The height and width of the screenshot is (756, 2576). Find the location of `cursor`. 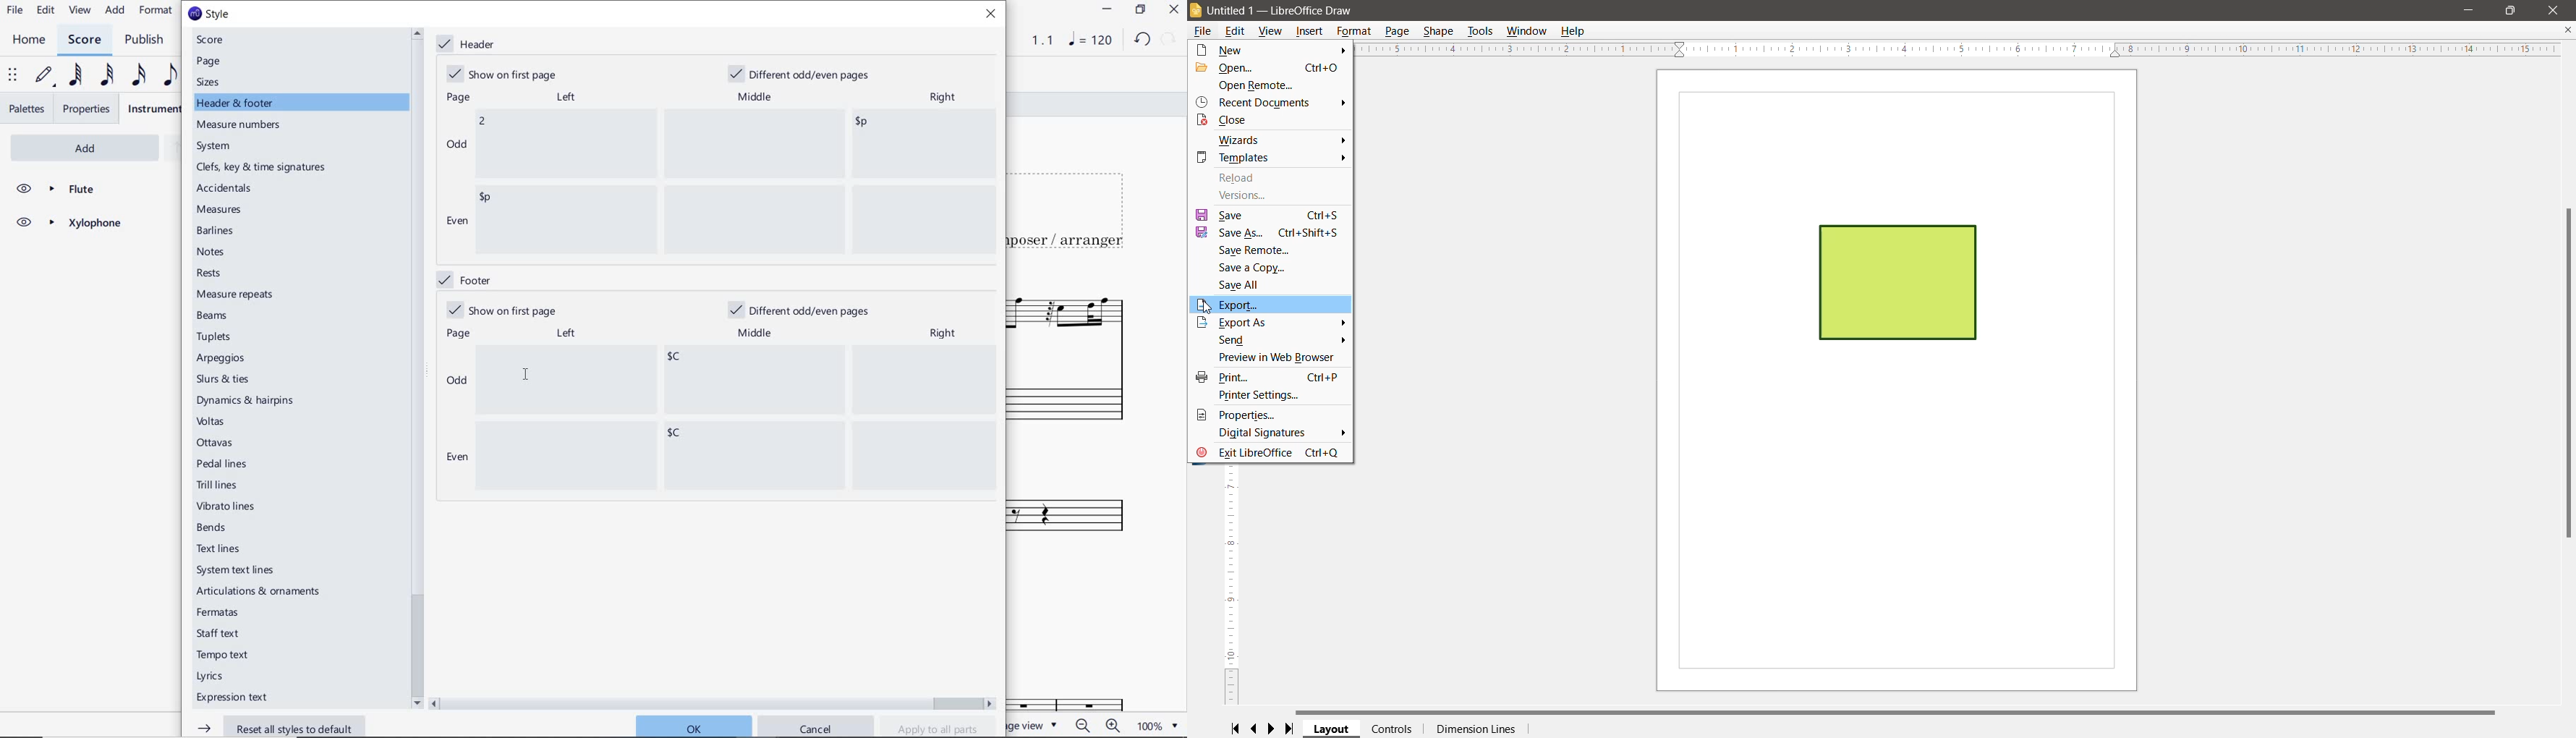

cursor is located at coordinates (522, 374).